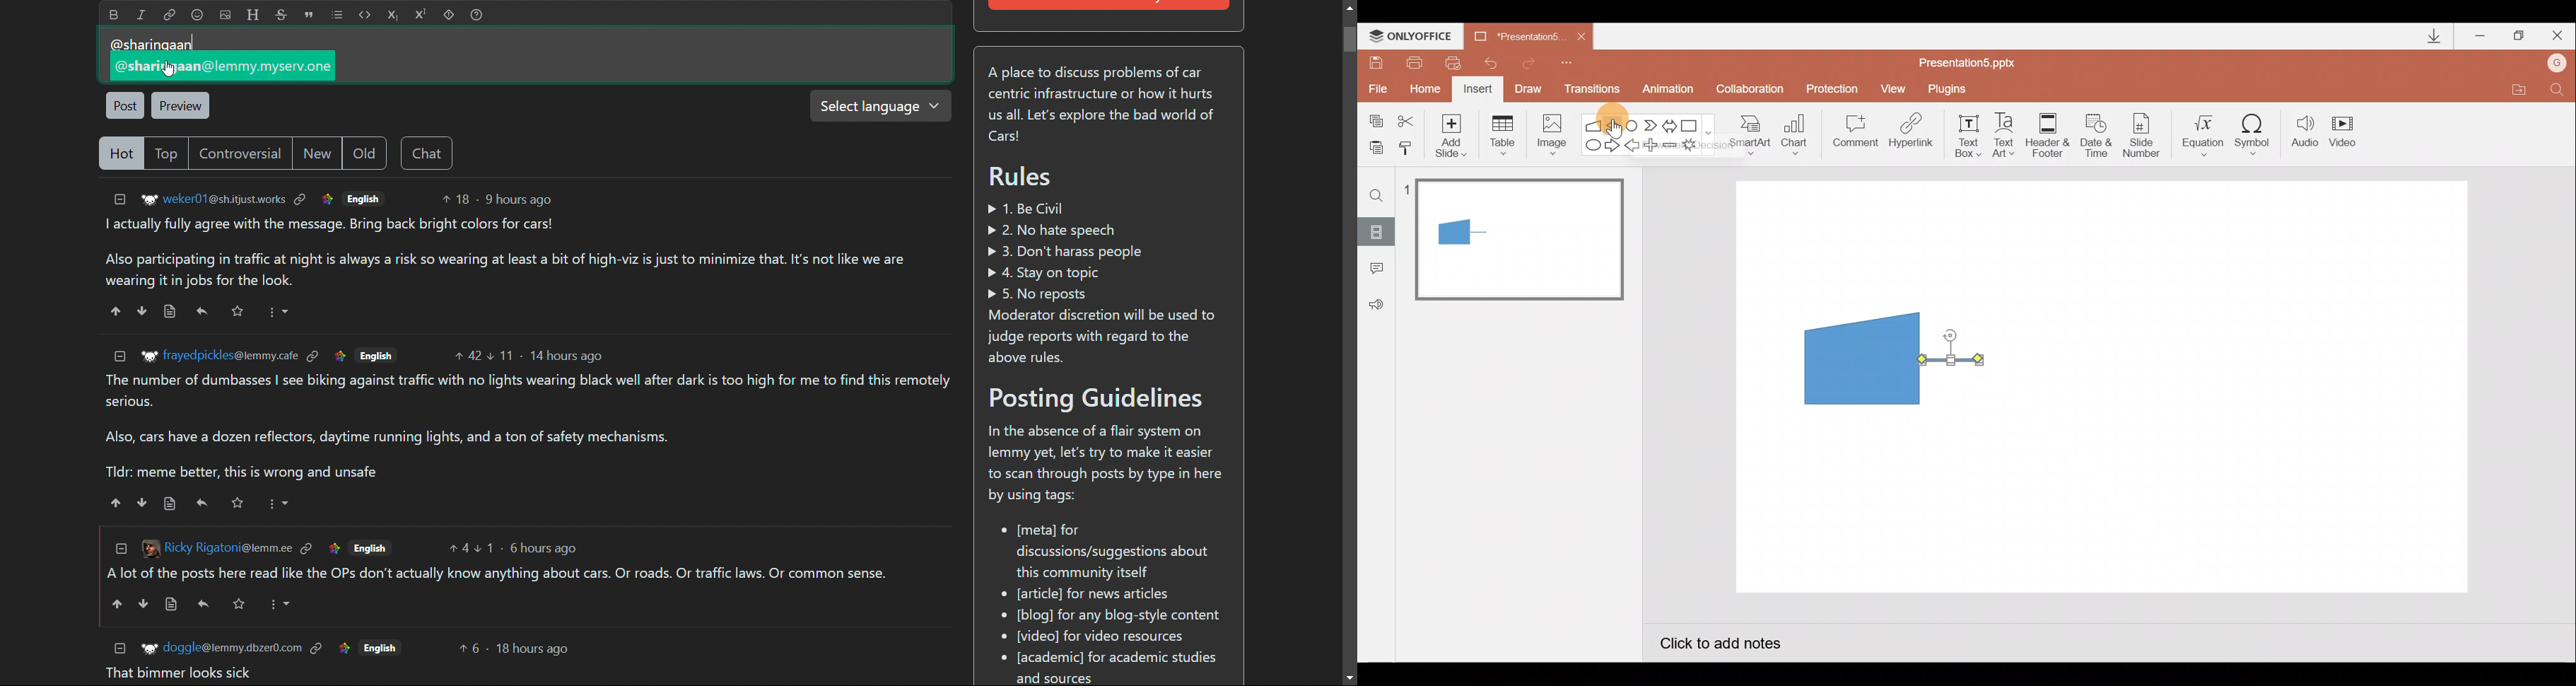 This screenshot has width=2576, height=700. Describe the element at coordinates (1950, 89) in the screenshot. I see `Plugins` at that location.